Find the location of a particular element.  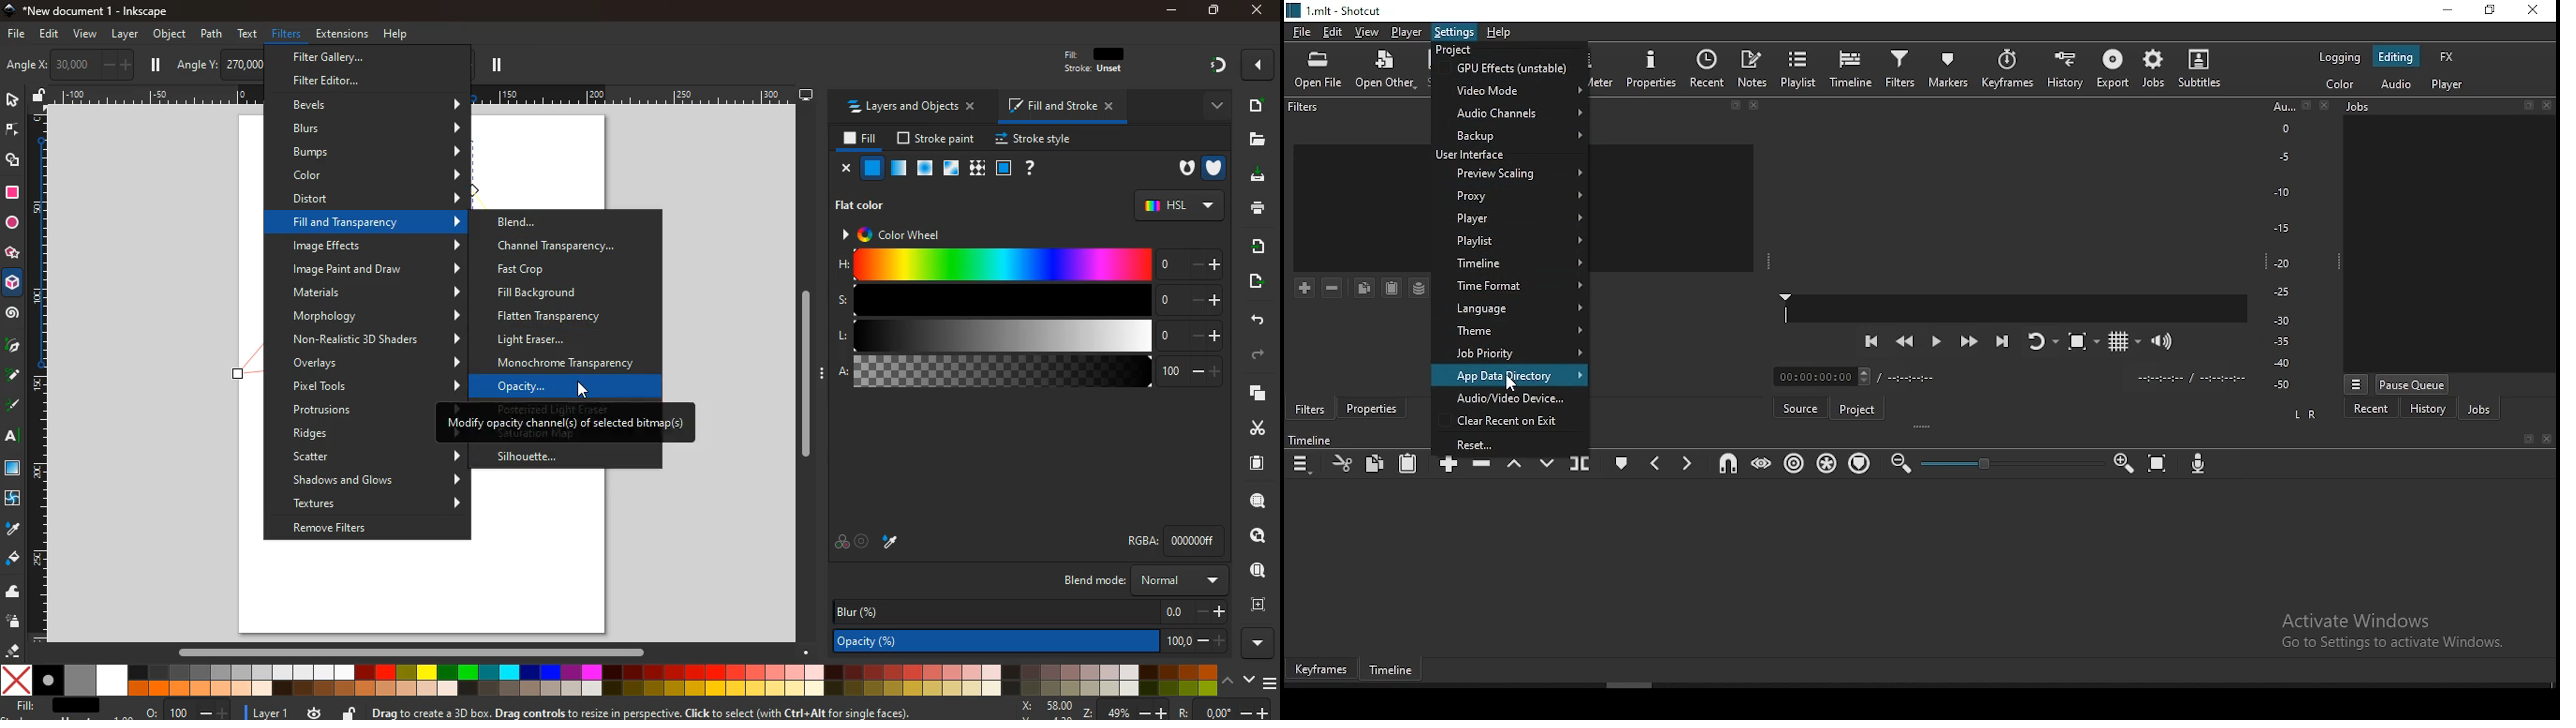

zoom is located at coordinates (1054, 709).